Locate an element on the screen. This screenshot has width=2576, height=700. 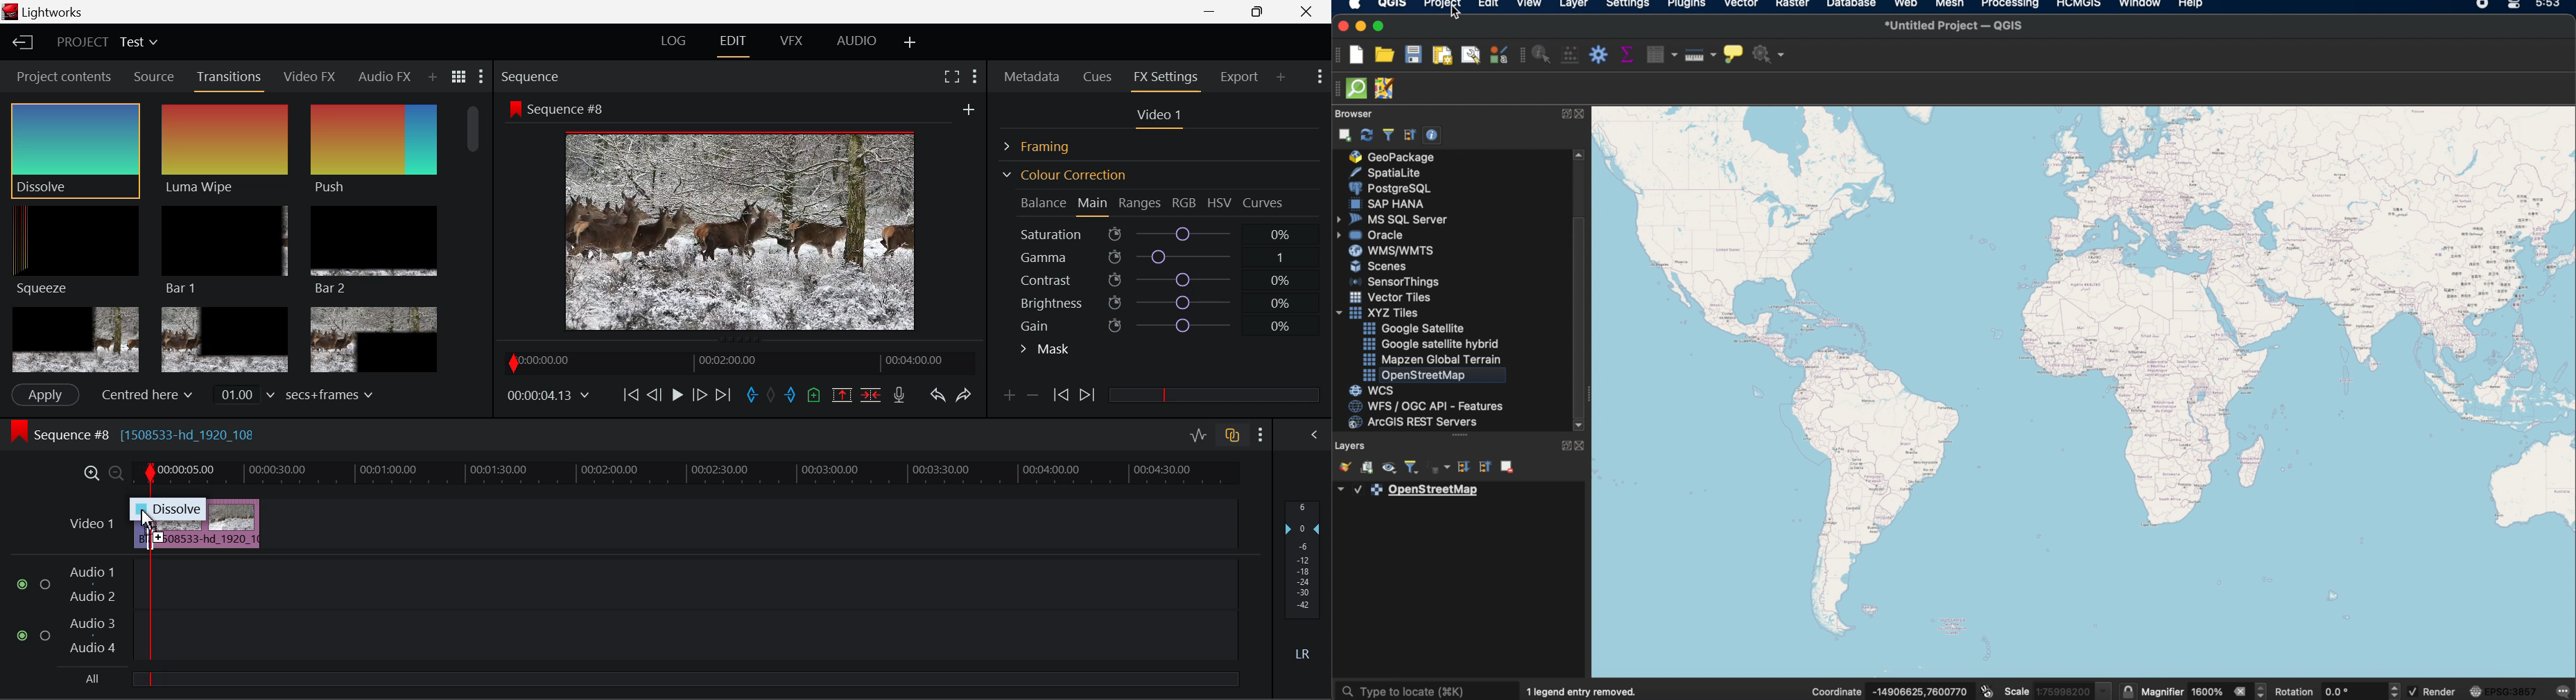
Cursor MOUSE_DOWN on Dissolve is located at coordinates (75, 150).